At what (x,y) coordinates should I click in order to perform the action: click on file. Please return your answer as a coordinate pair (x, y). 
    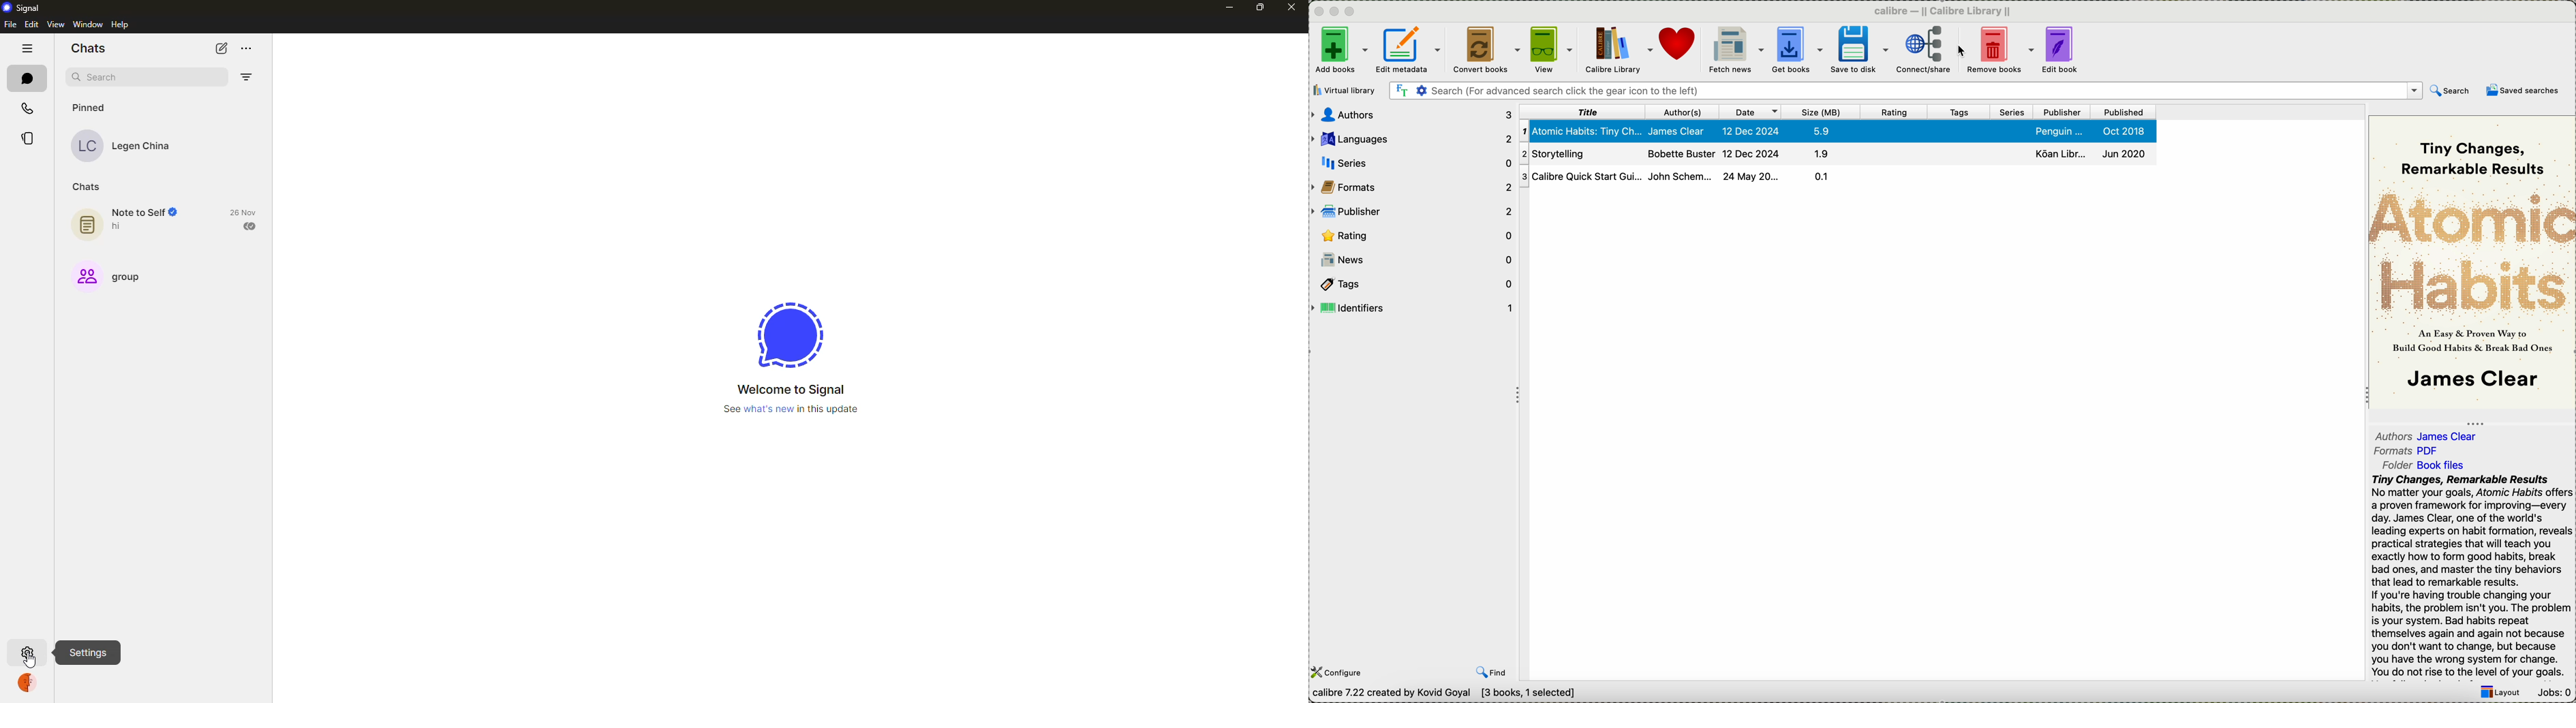
    Looking at the image, I should click on (10, 24).